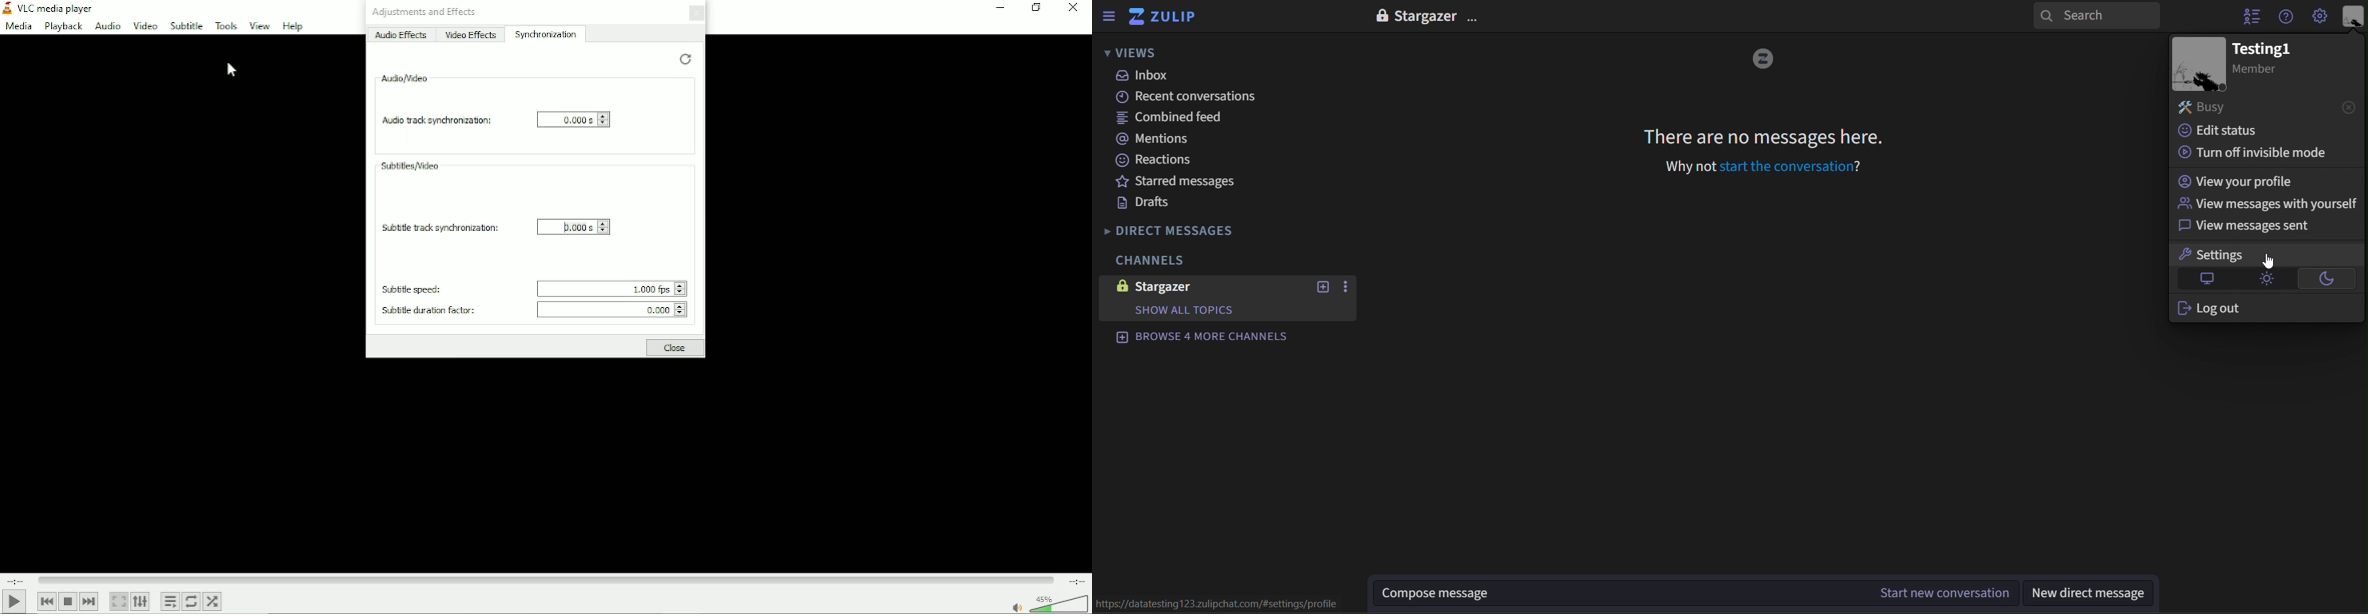 This screenshot has height=616, width=2380. Describe the element at coordinates (400, 36) in the screenshot. I see `Audio effects` at that location.